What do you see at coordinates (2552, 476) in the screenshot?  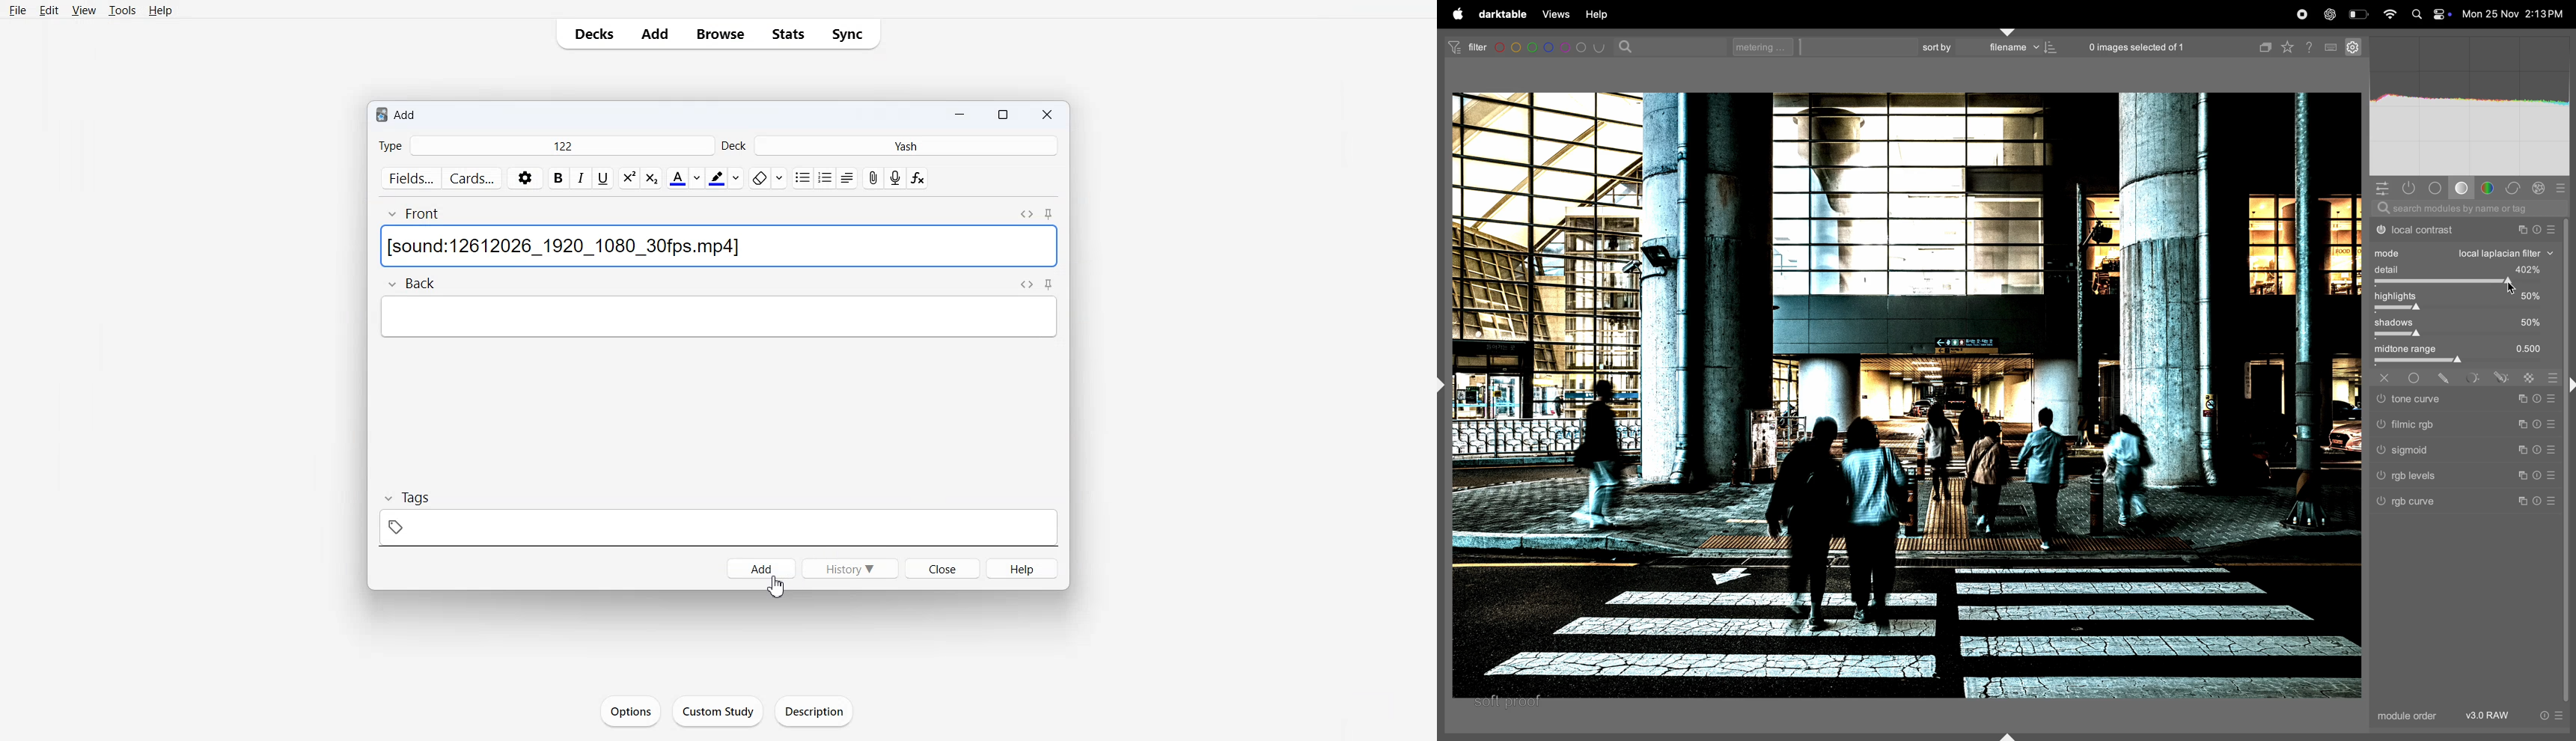 I see `preset` at bounding box center [2552, 476].